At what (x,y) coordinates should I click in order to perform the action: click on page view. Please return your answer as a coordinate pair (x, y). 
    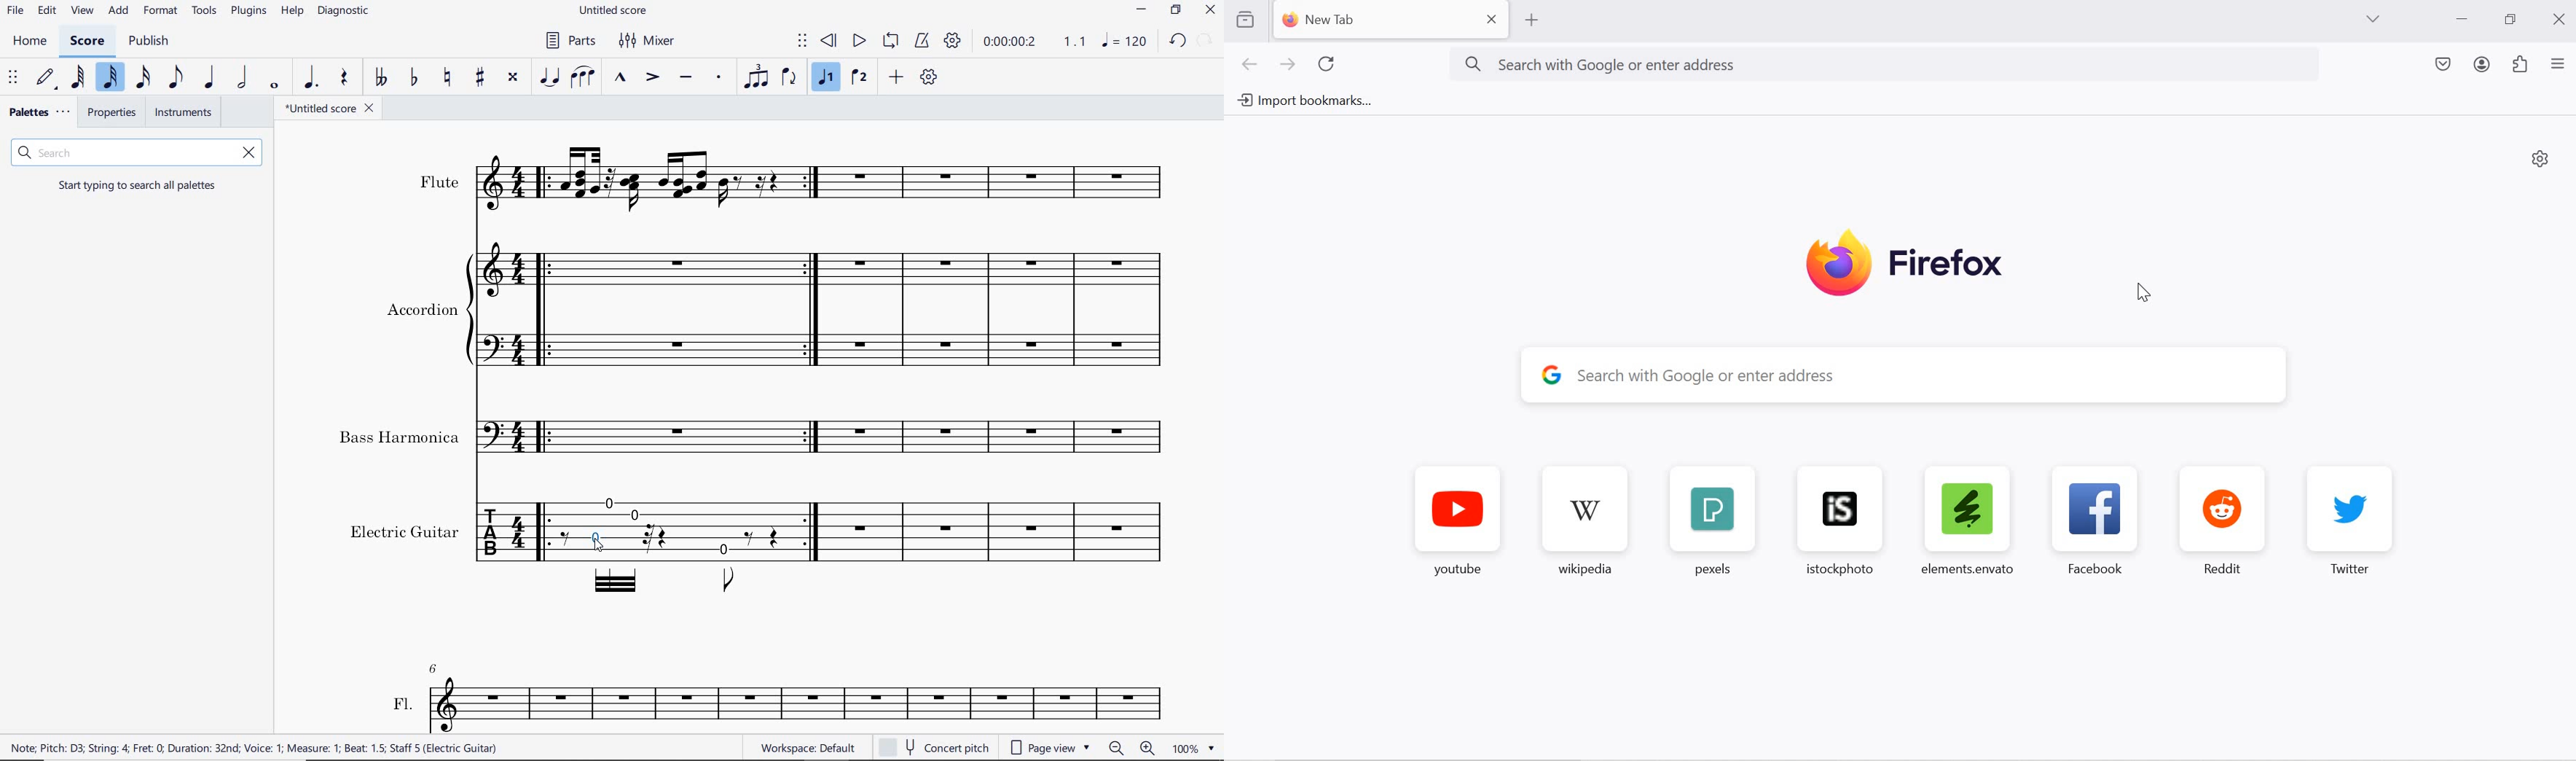
    Looking at the image, I should click on (1048, 747).